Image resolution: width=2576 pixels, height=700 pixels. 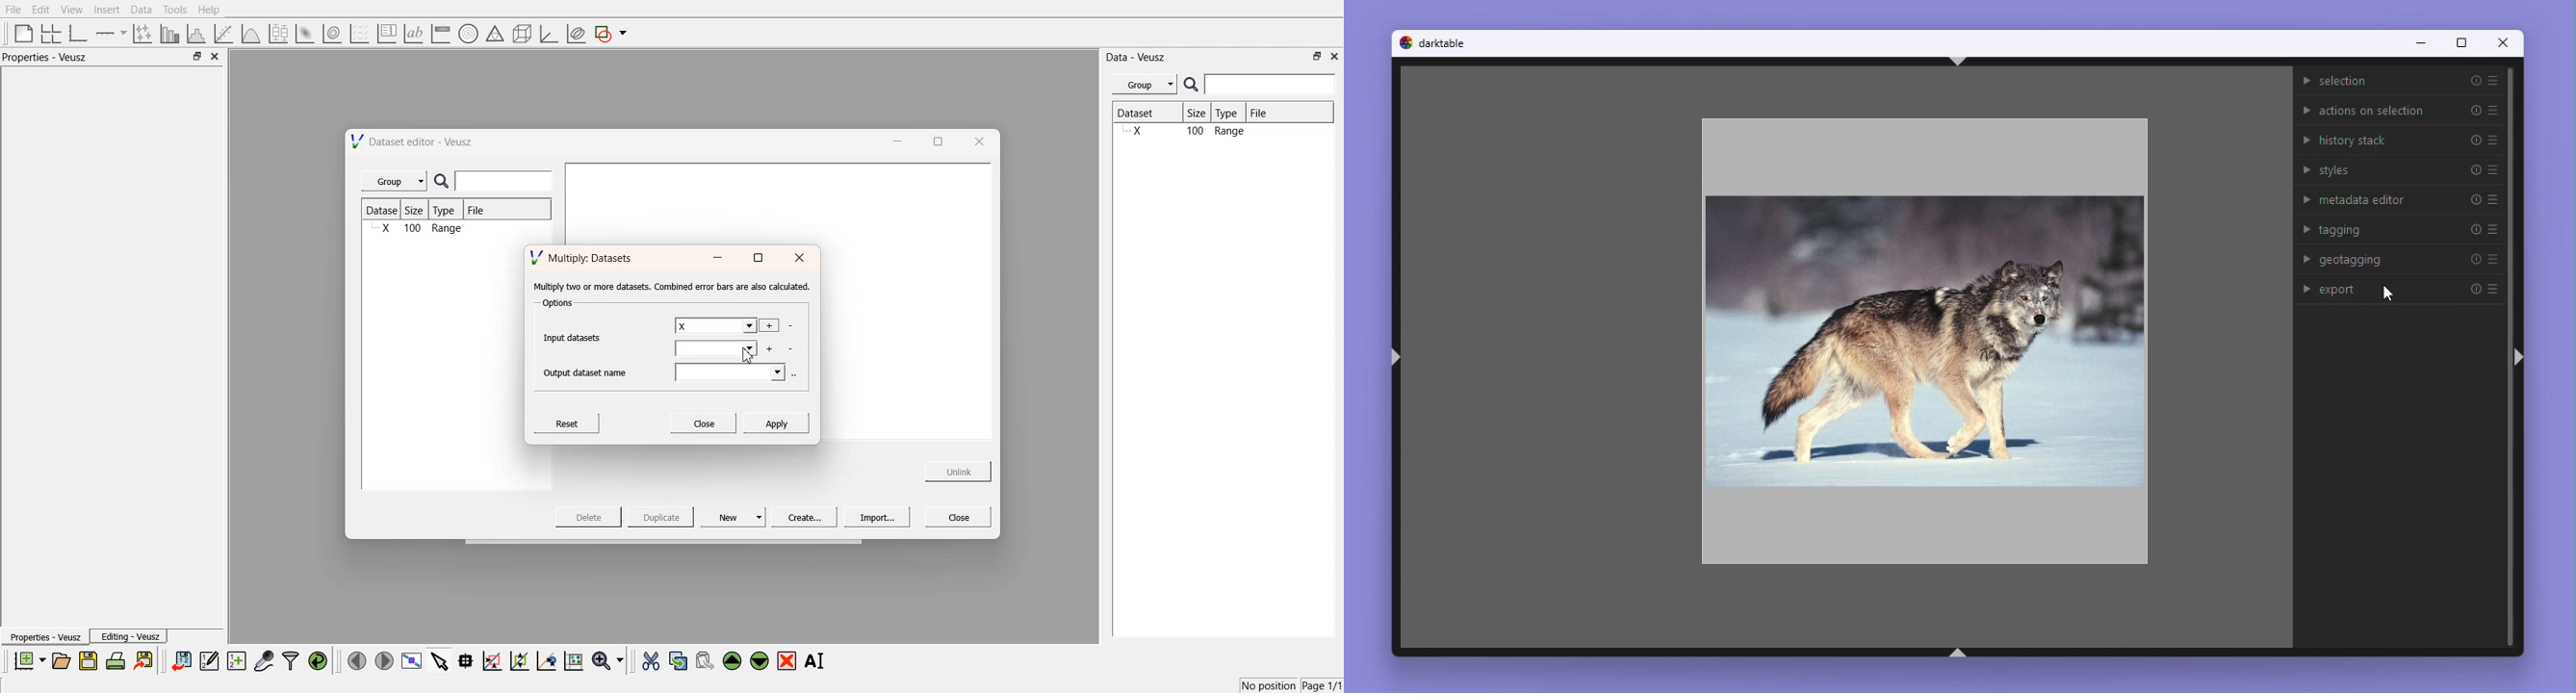 I want to click on image color bar, so click(x=440, y=34).